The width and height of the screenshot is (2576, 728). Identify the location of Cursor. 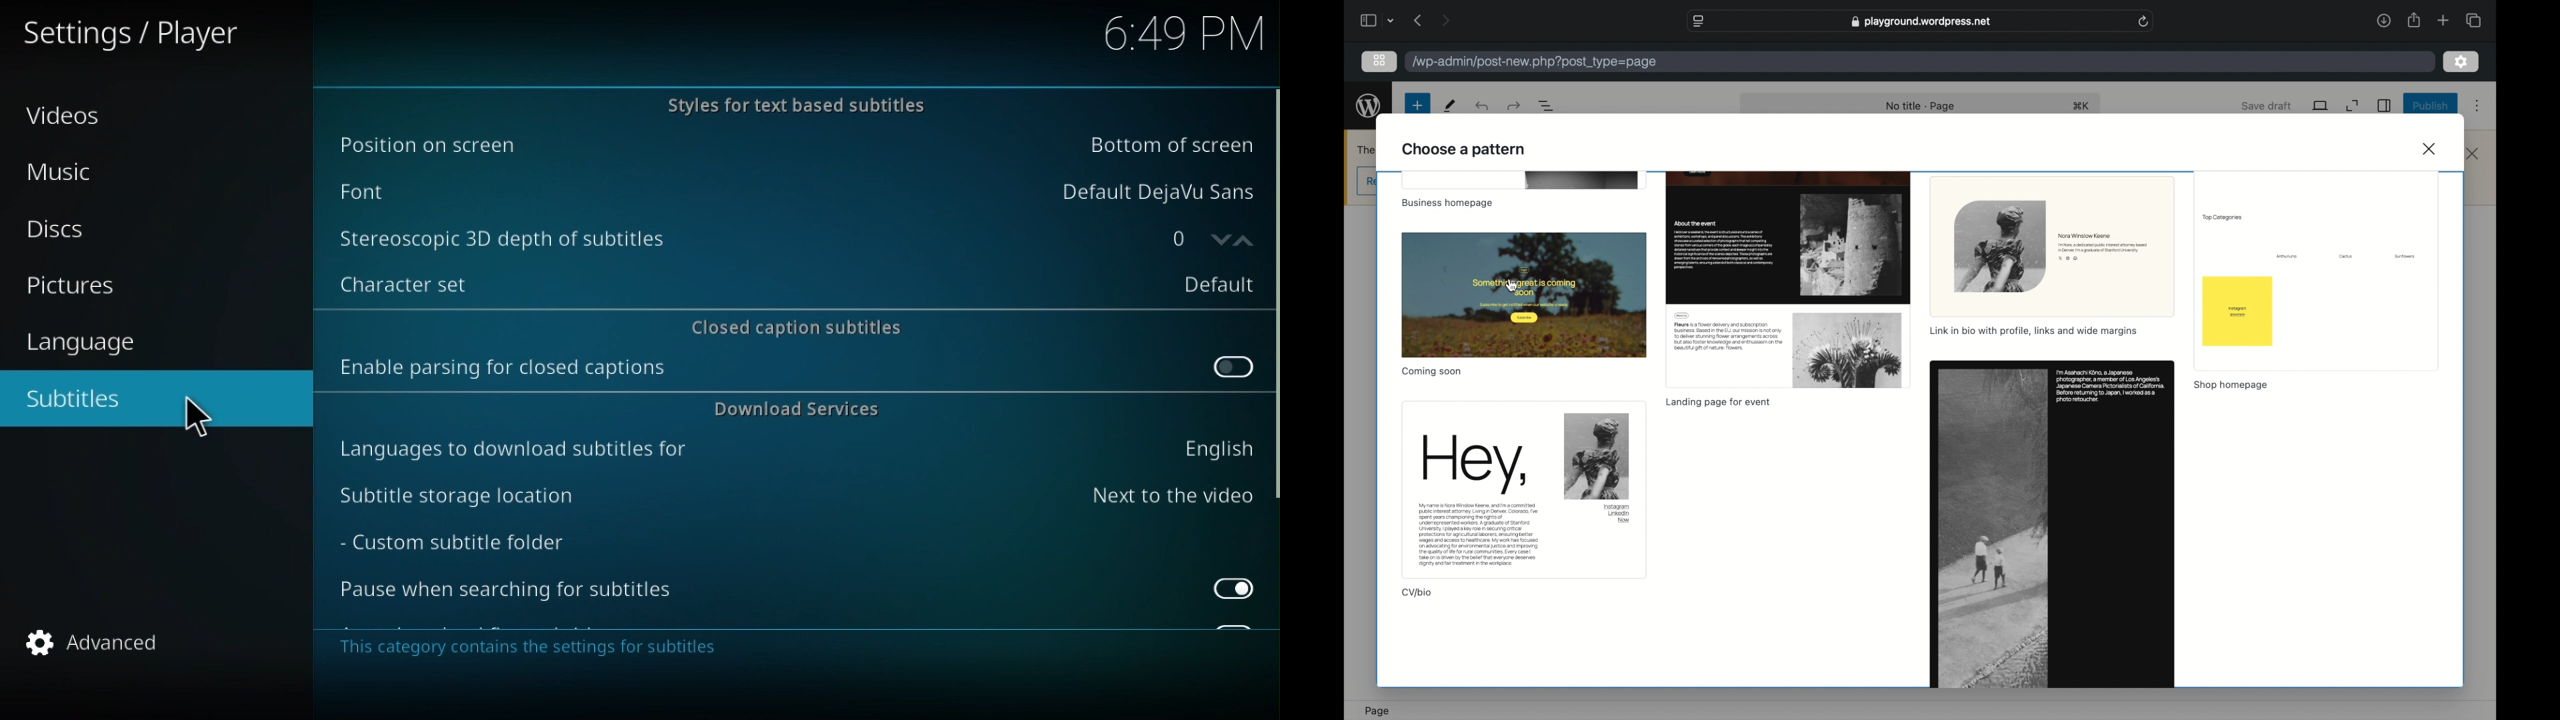
(198, 418).